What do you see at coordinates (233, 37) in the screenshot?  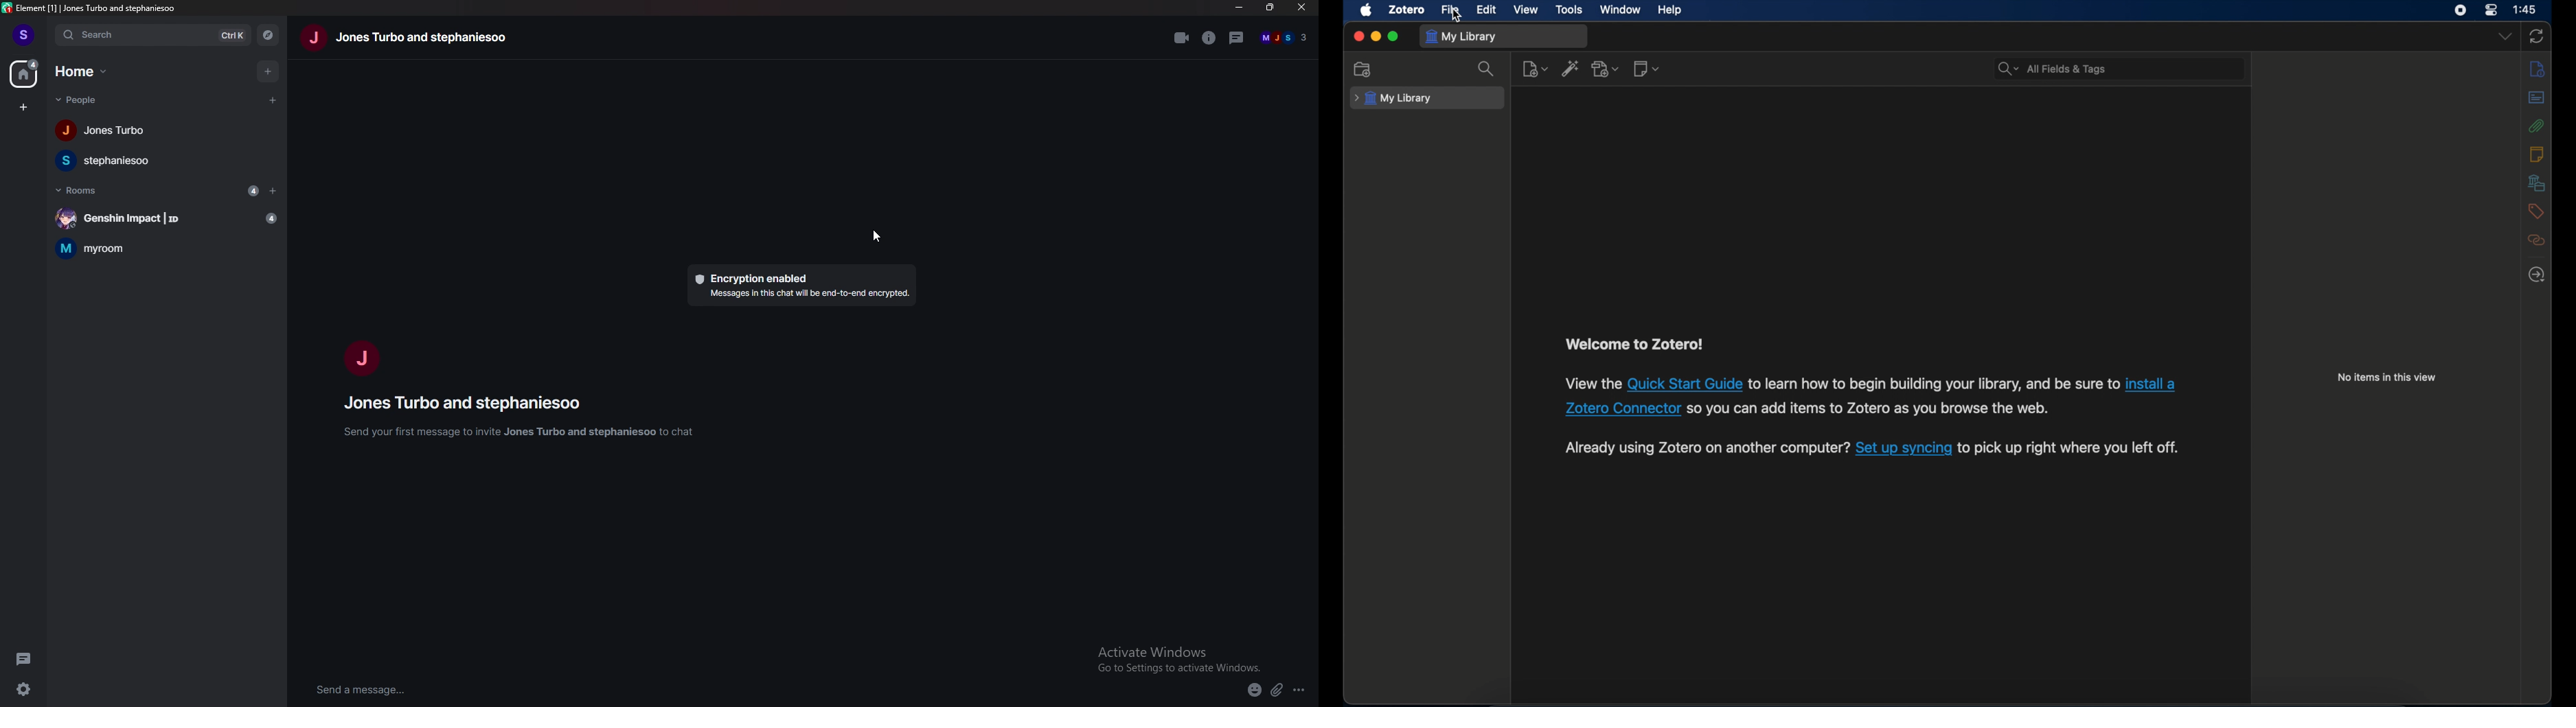 I see `ctrl k` at bounding box center [233, 37].